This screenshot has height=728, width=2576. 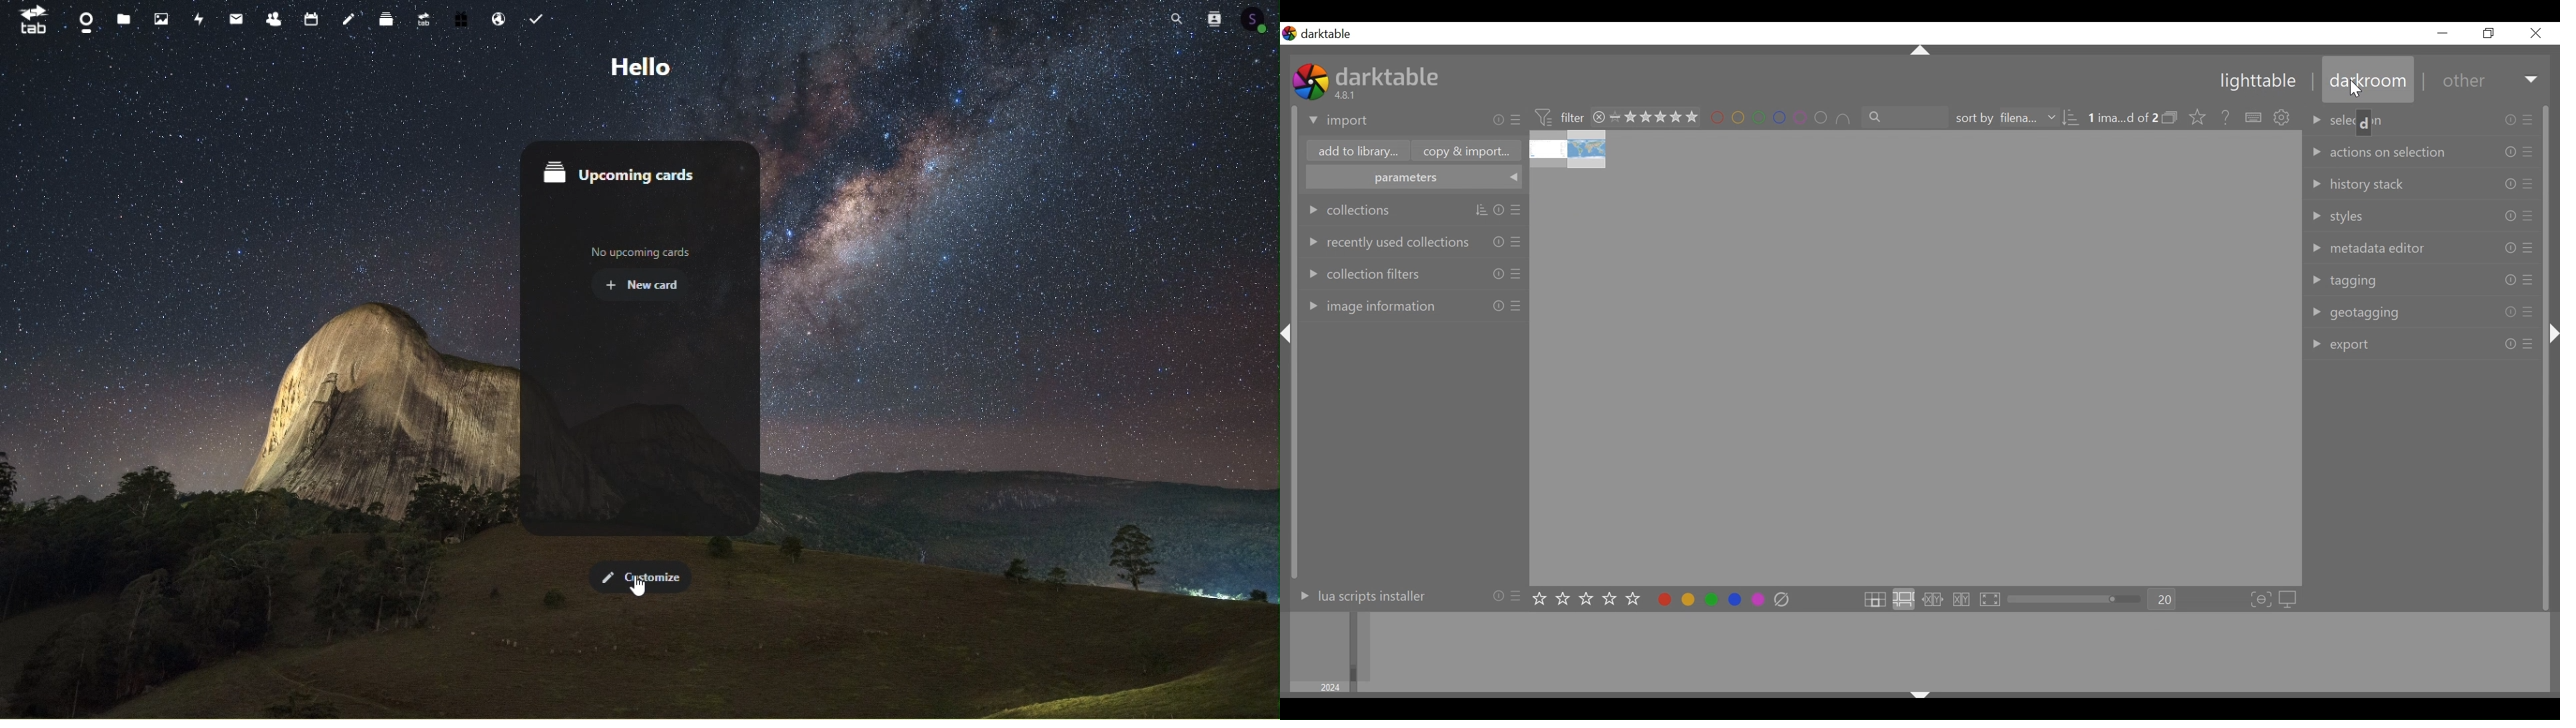 What do you see at coordinates (2283, 118) in the screenshot?
I see `show global preferences` at bounding box center [2283, 118].